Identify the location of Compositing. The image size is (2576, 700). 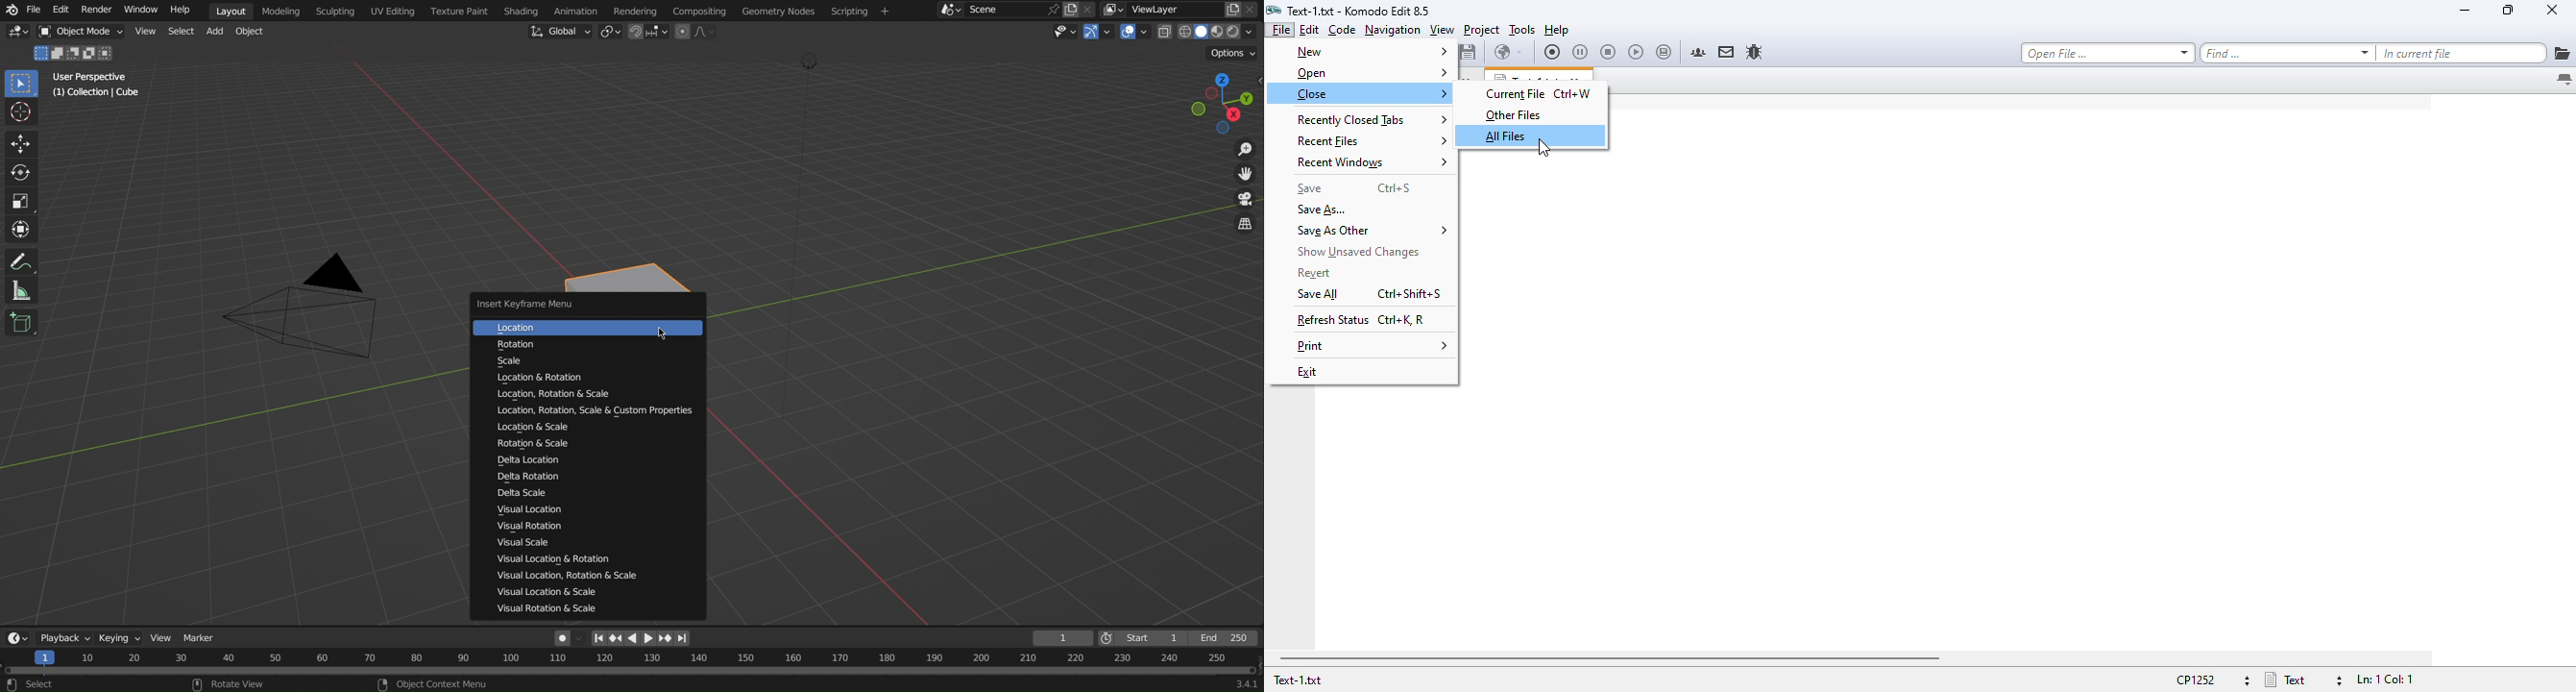
(701, 10).